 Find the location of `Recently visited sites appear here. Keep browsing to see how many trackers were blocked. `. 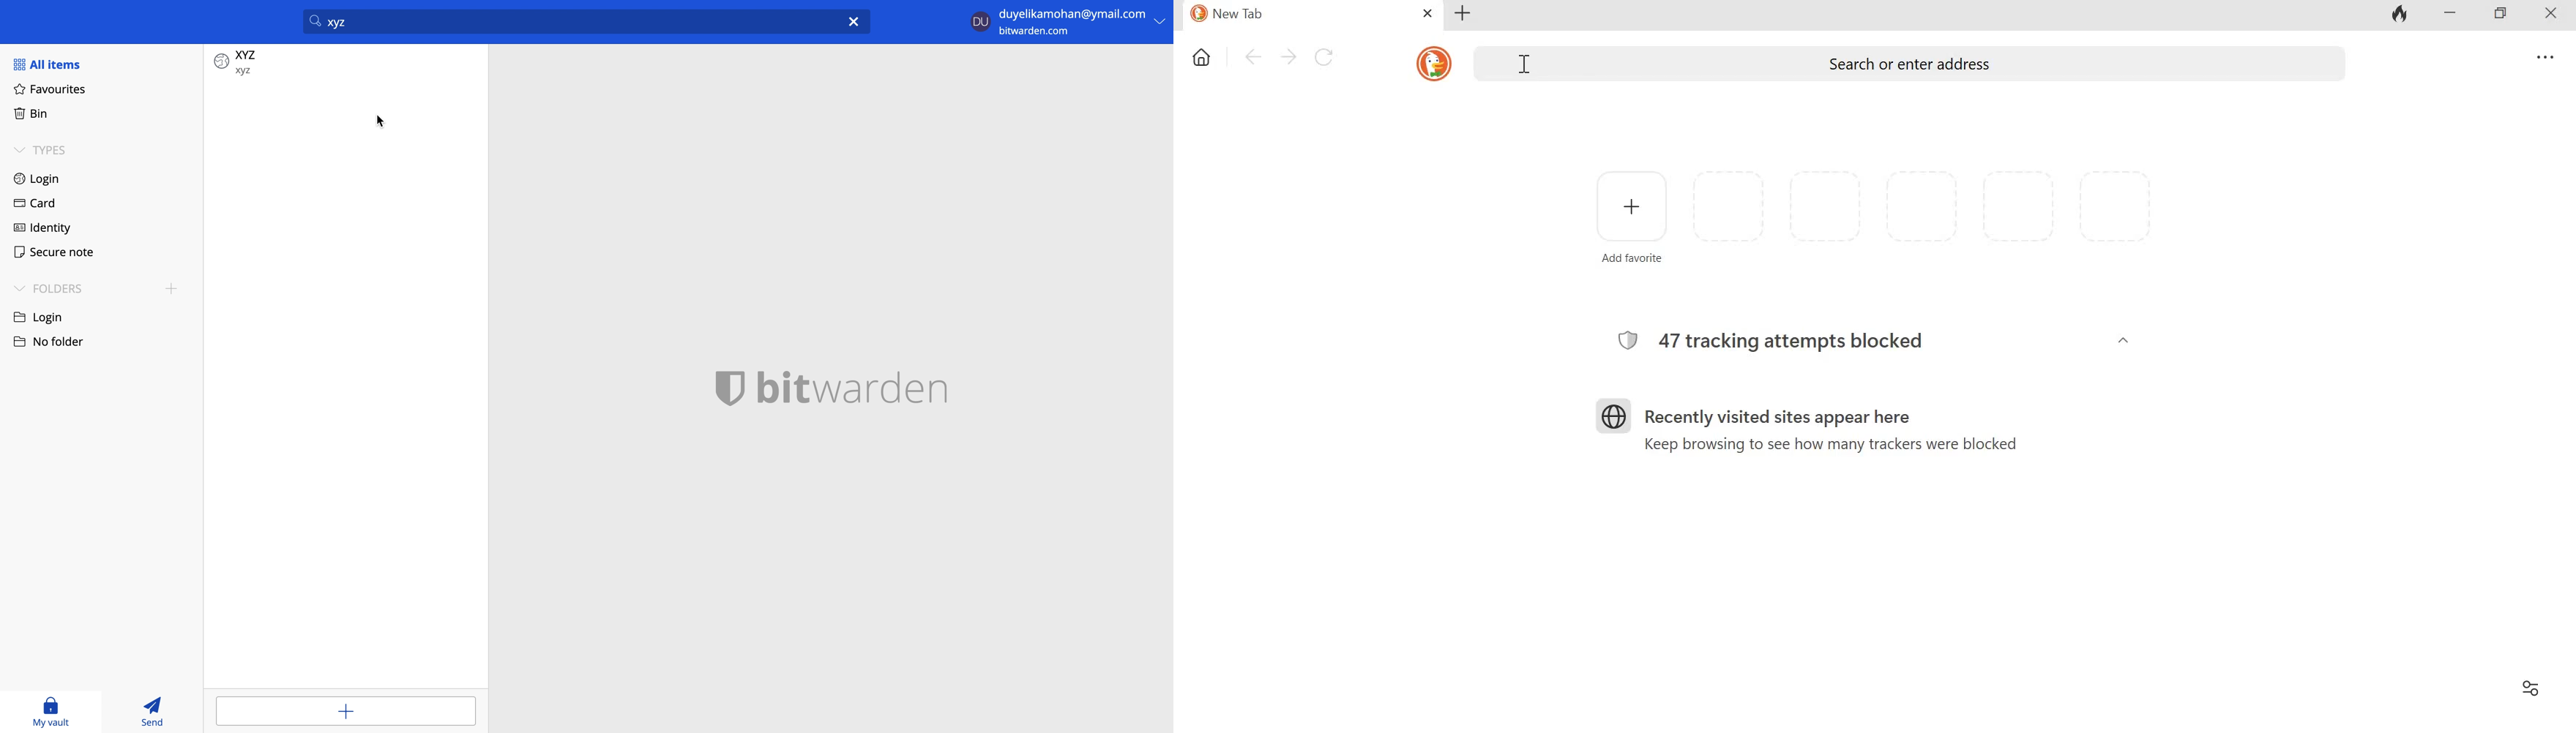

Recently visited sites appear here. Keep browsing to see how many trackers were blocked.  is located at coordinates (1827, 424).